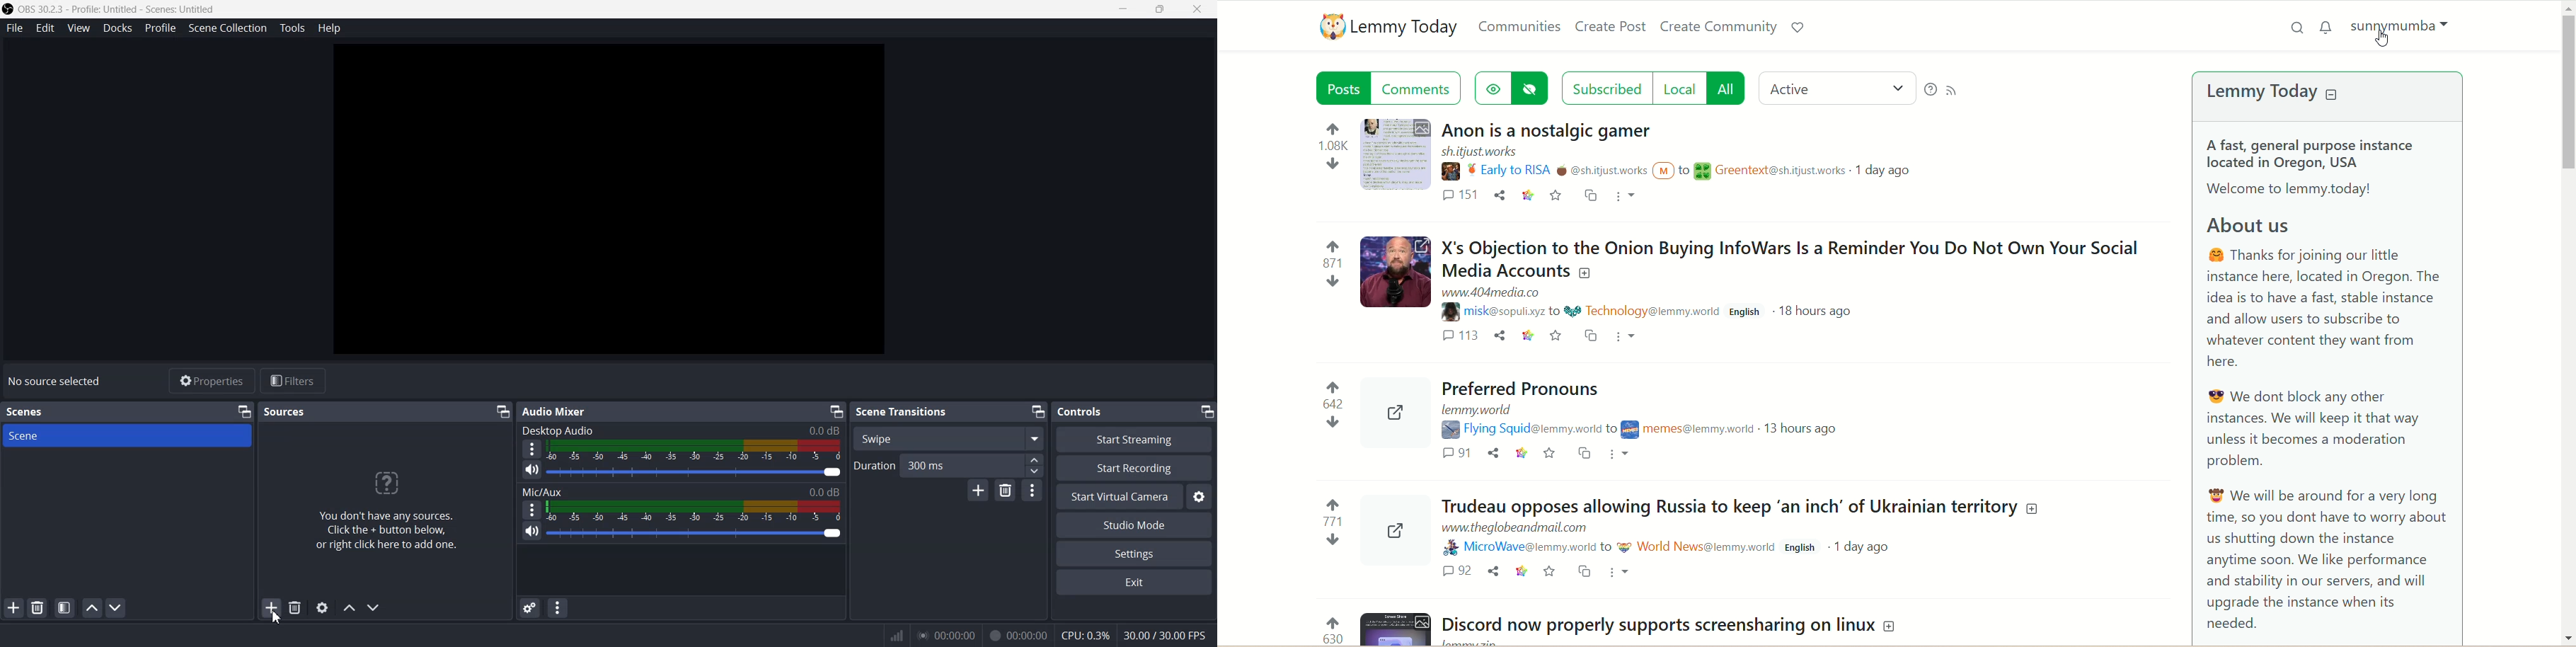 The height and width of the screenshot is (672, 2576). I want to click on Minimize, so click(244, 412).